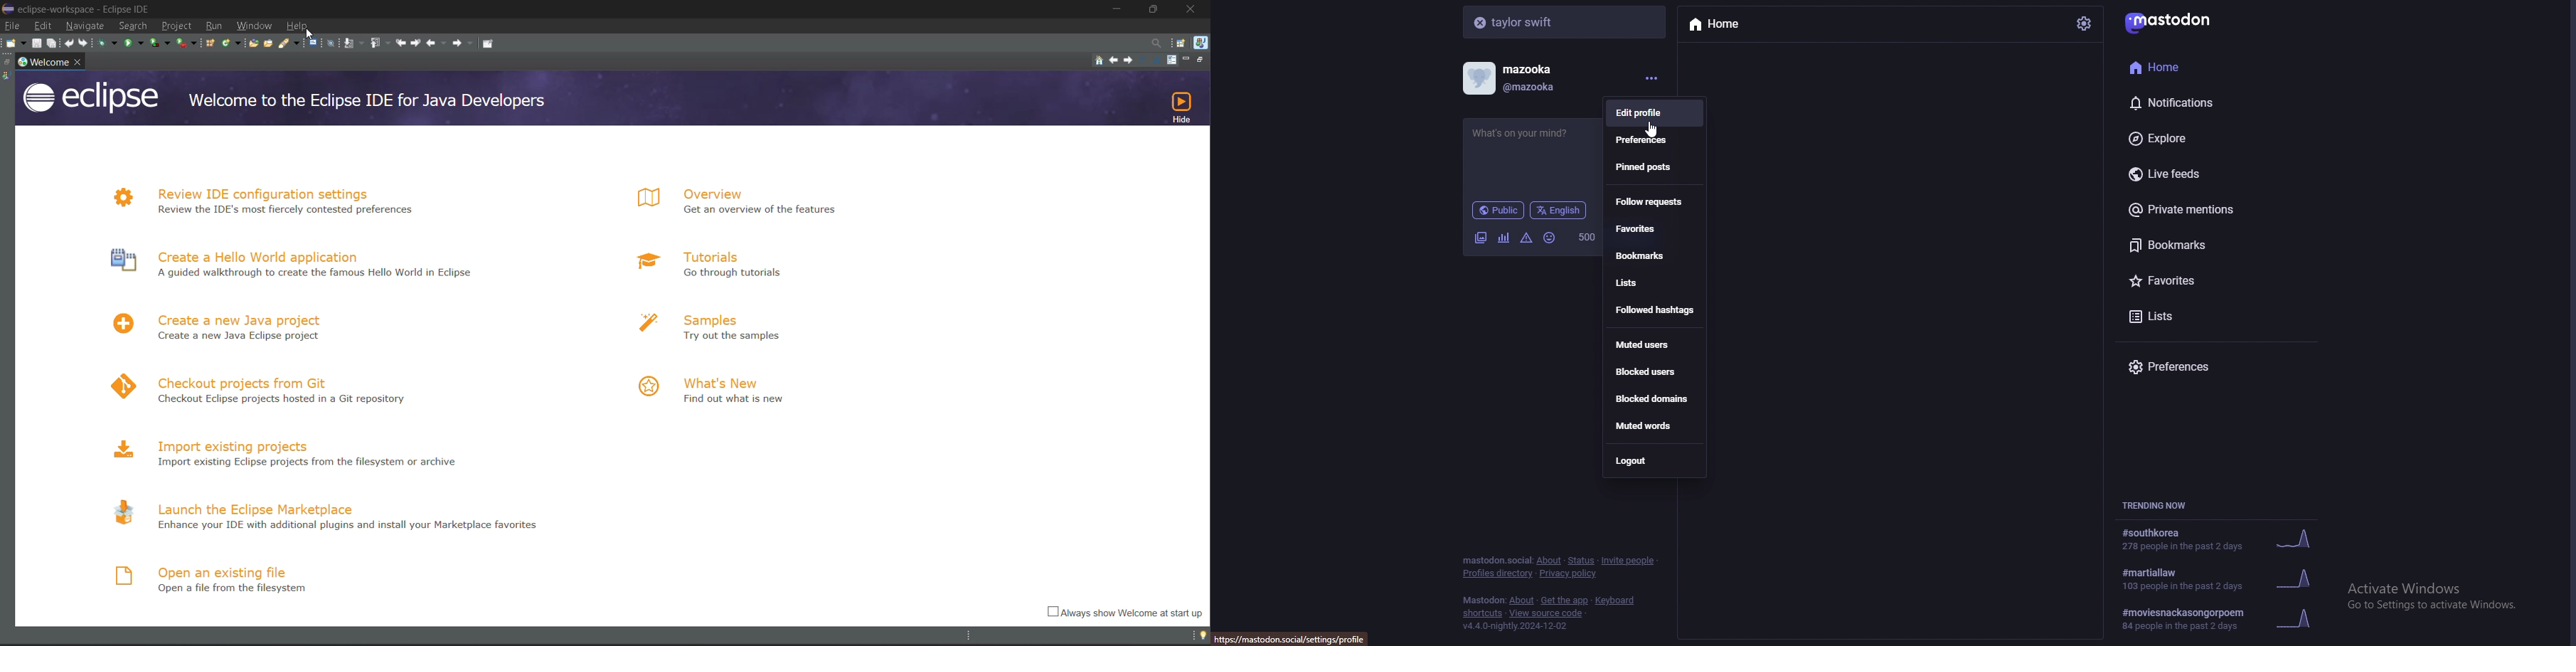  What do you see at coordinates (1656, 230) in the screenshot?
I see `favourites` at bounding box center [1656, 230].